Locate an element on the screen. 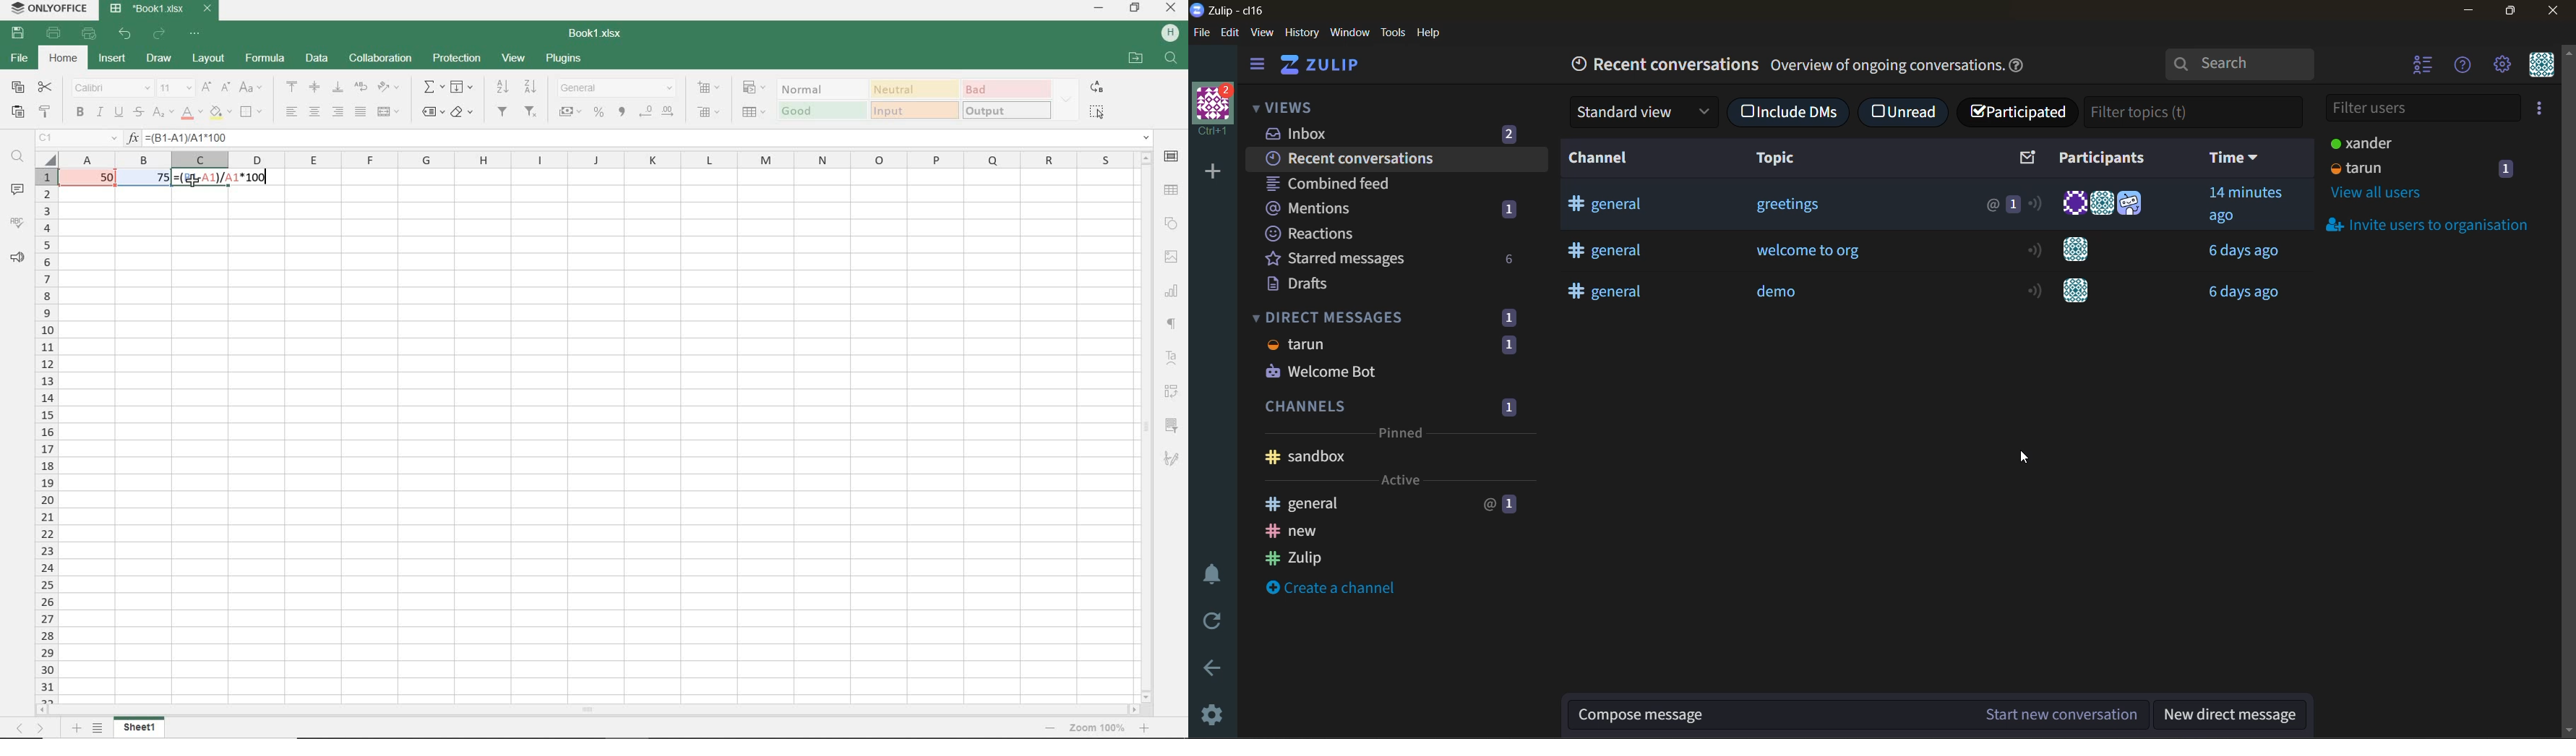 The width and height of the screenshot is (2576, 756). select all is located at coordinates (1100, 112).